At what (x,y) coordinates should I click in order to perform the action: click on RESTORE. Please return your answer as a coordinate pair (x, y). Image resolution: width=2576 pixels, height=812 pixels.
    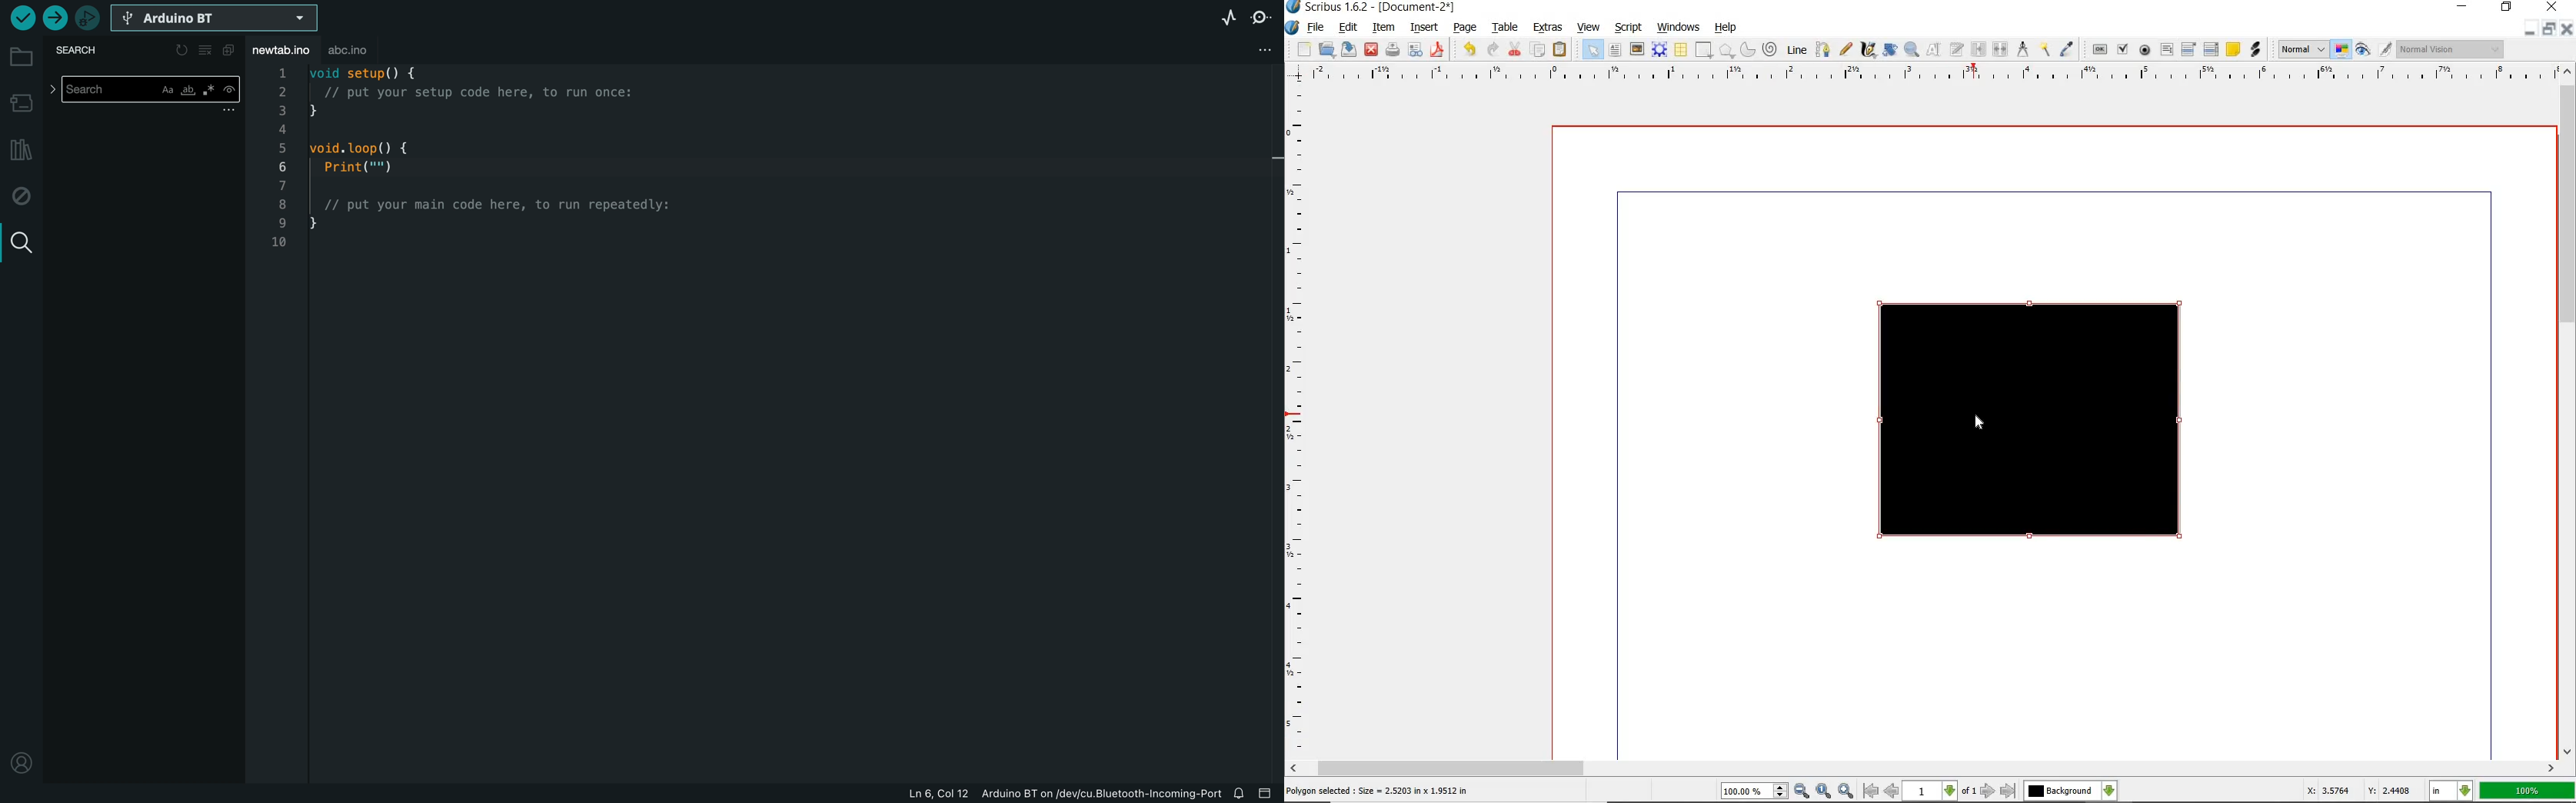
    Looking at the image, I should click on (2545, 32).